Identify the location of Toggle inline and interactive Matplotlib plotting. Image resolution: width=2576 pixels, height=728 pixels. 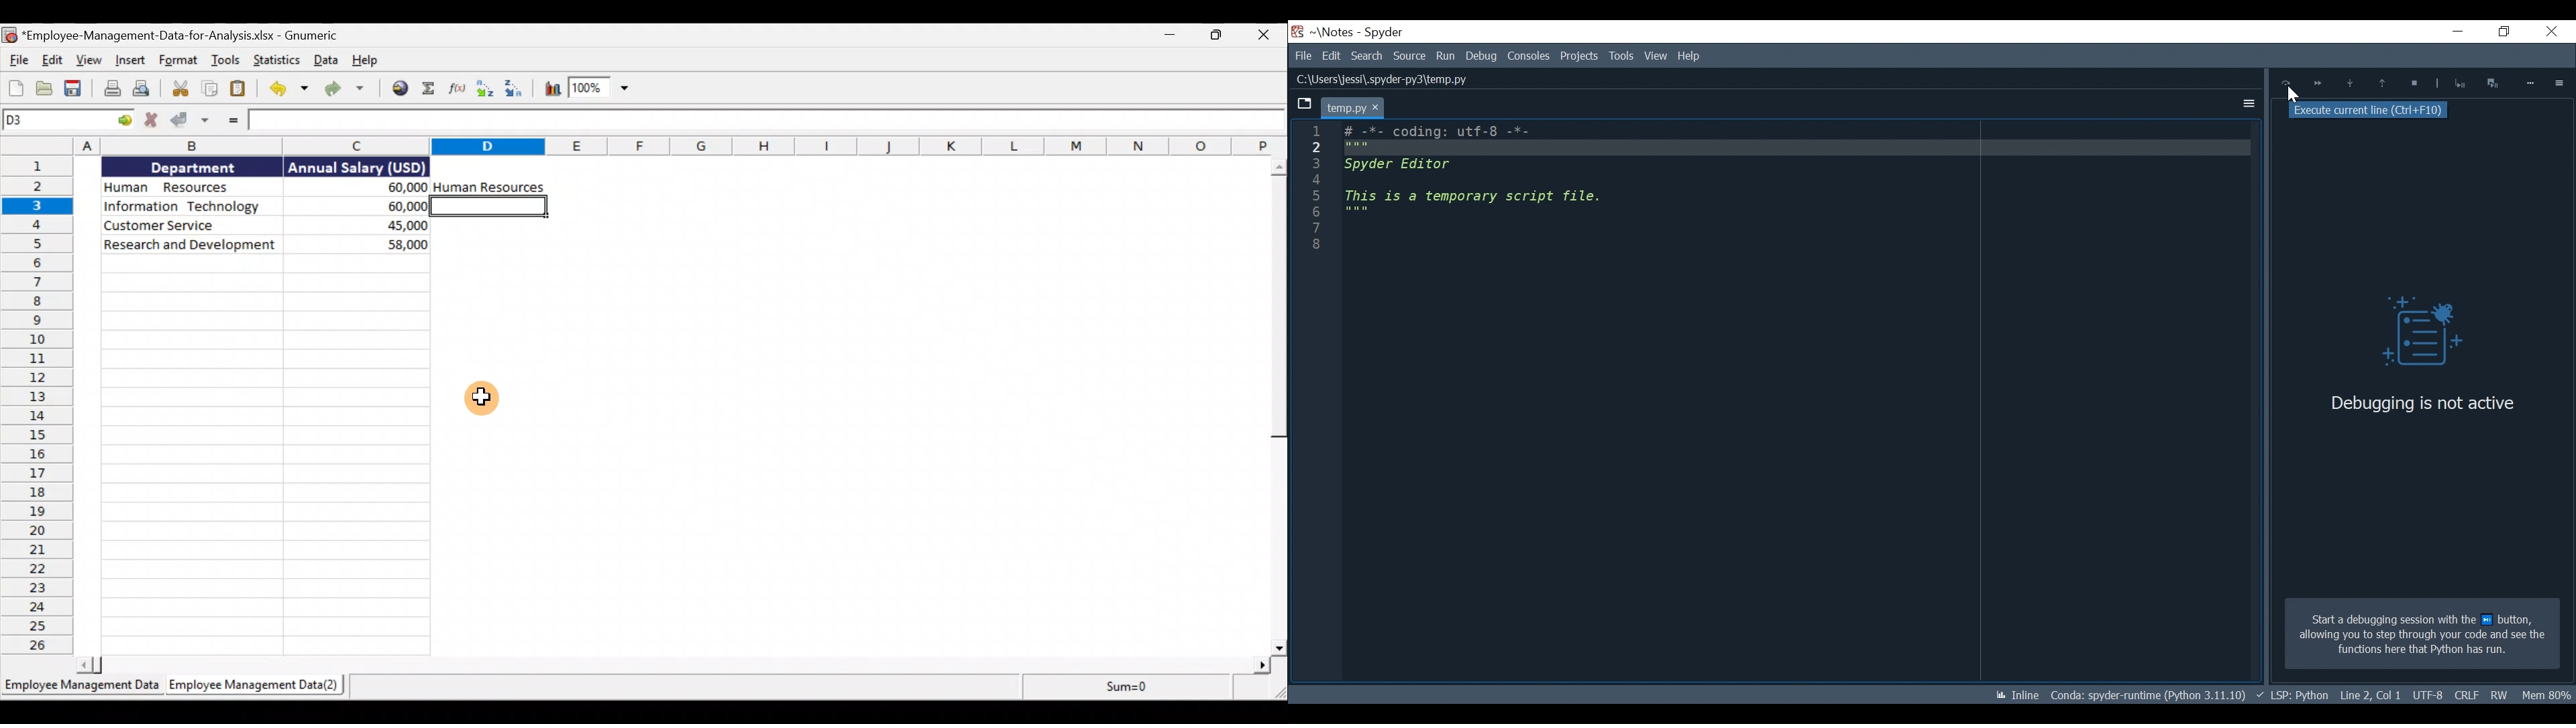
(2017, 695).